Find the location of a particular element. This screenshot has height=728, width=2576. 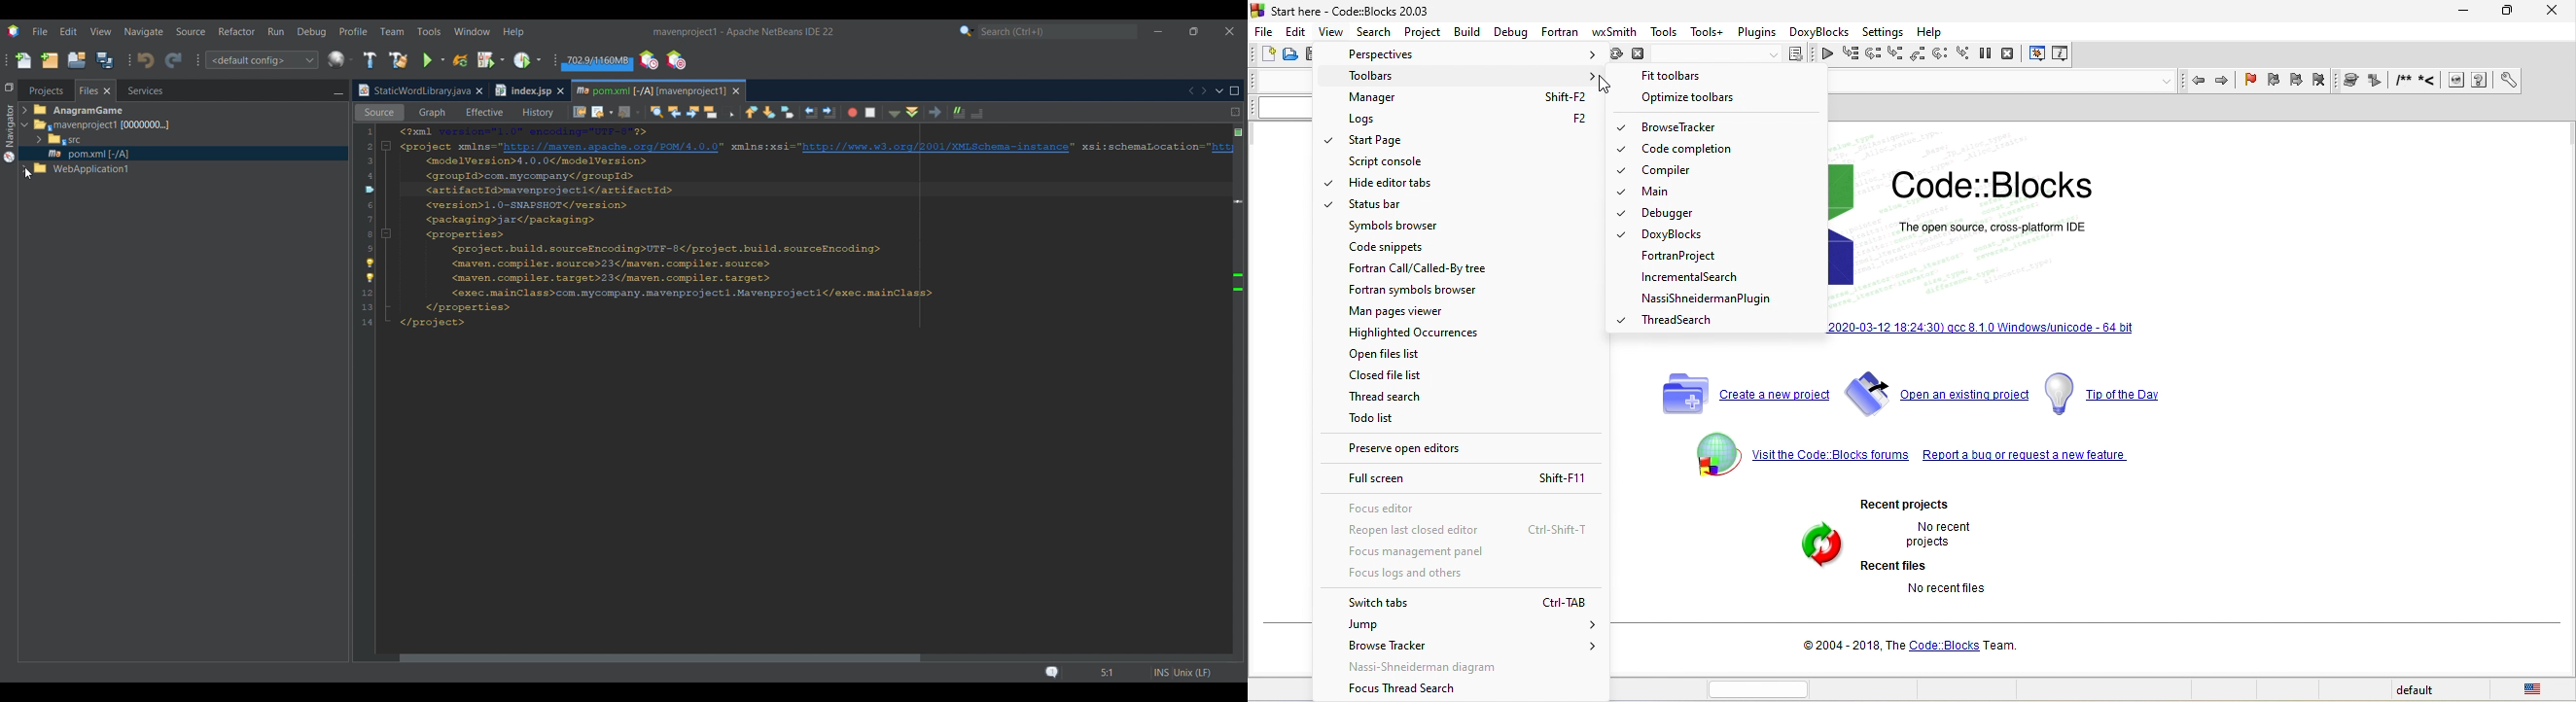

perspectives is located at coordinates (1470, 54).